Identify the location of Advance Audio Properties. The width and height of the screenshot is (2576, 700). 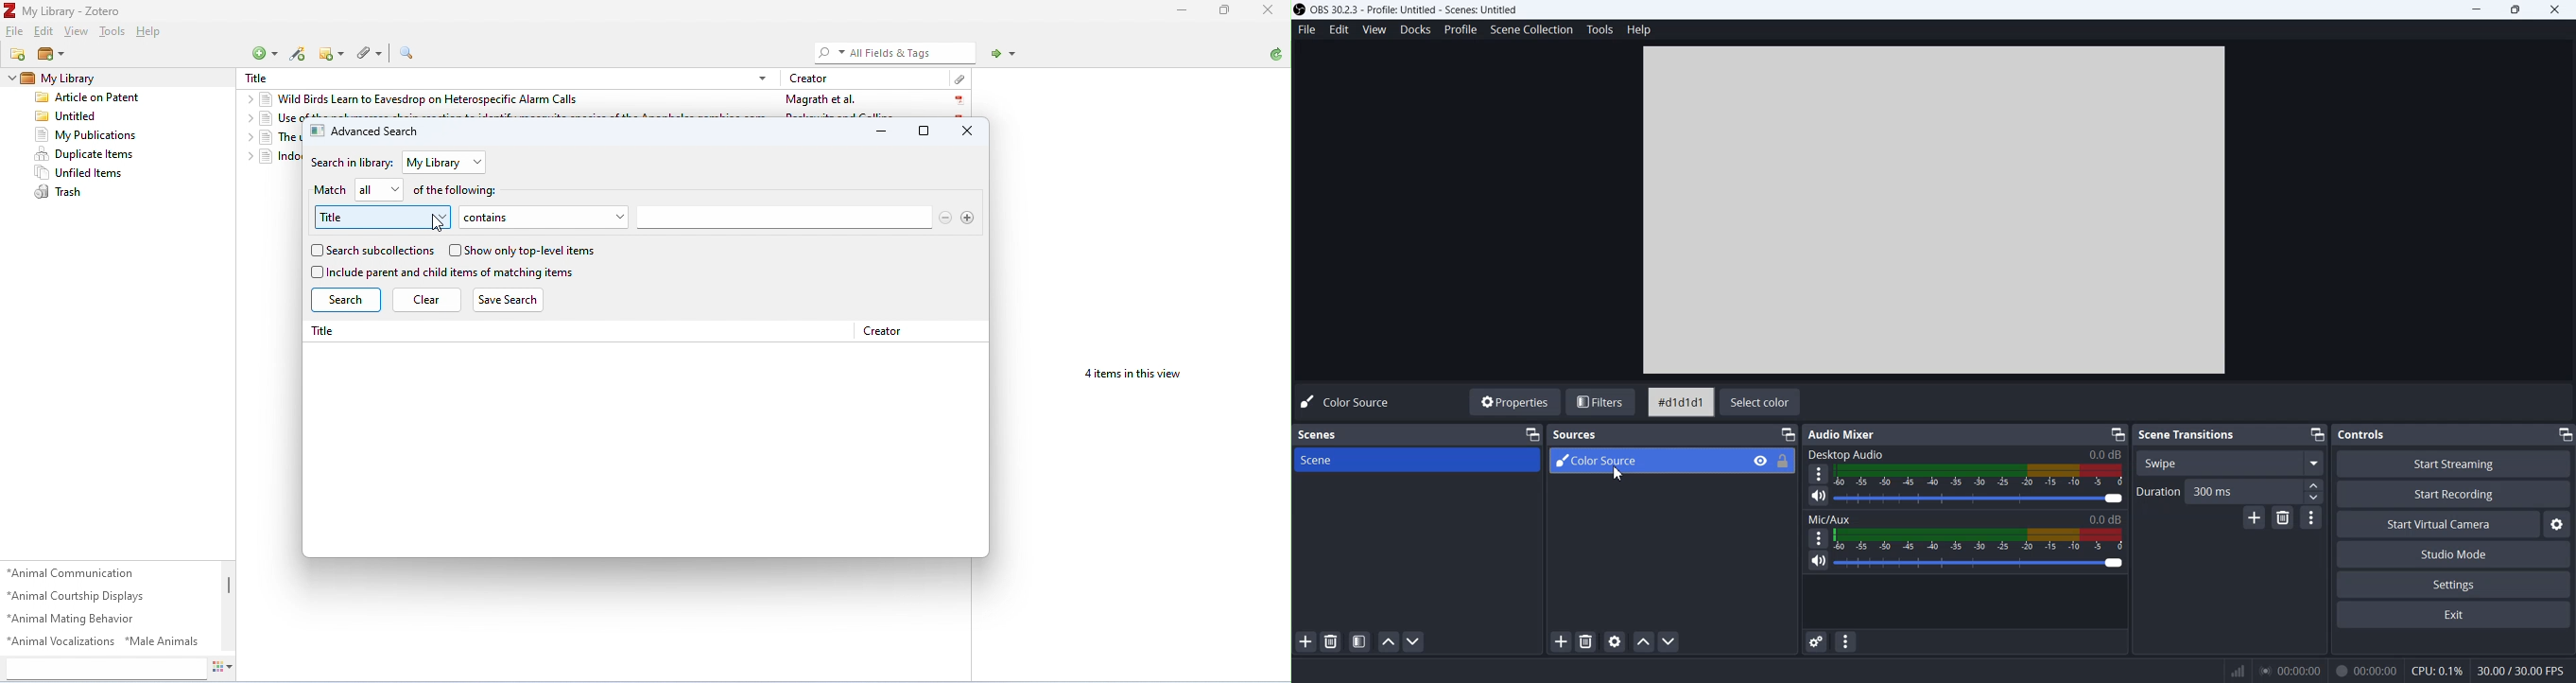
(1816, 641).